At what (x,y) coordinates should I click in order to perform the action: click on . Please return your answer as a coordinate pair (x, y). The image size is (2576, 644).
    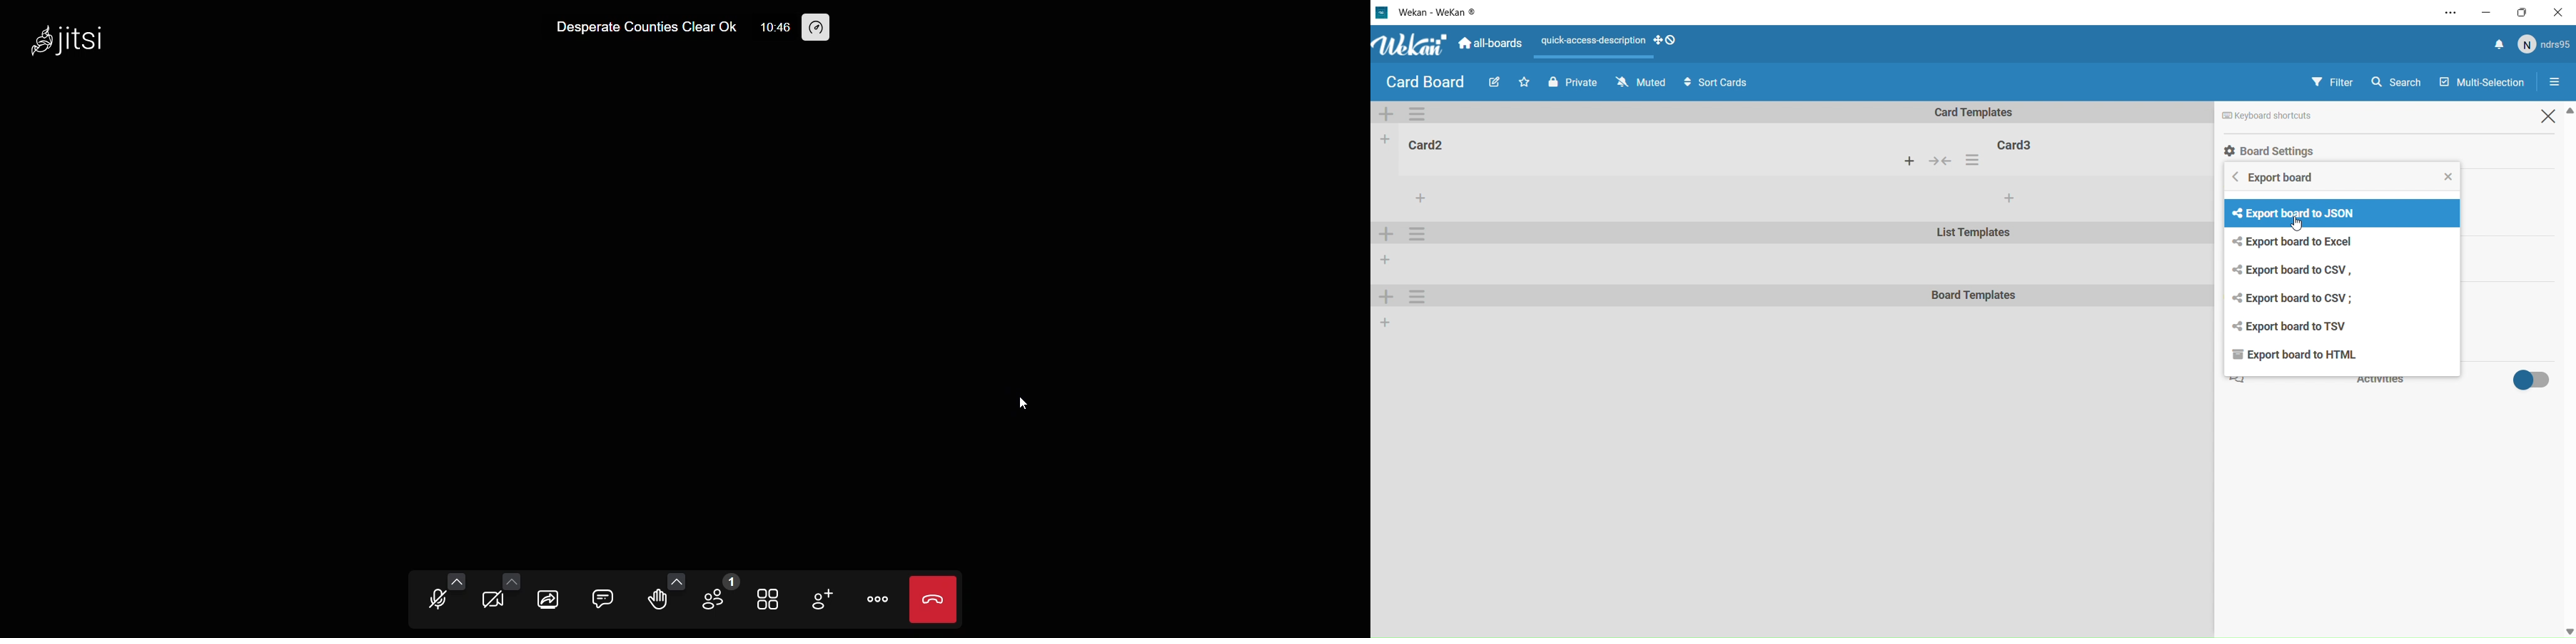
    Looking at the image, I should click on (1387, 112).